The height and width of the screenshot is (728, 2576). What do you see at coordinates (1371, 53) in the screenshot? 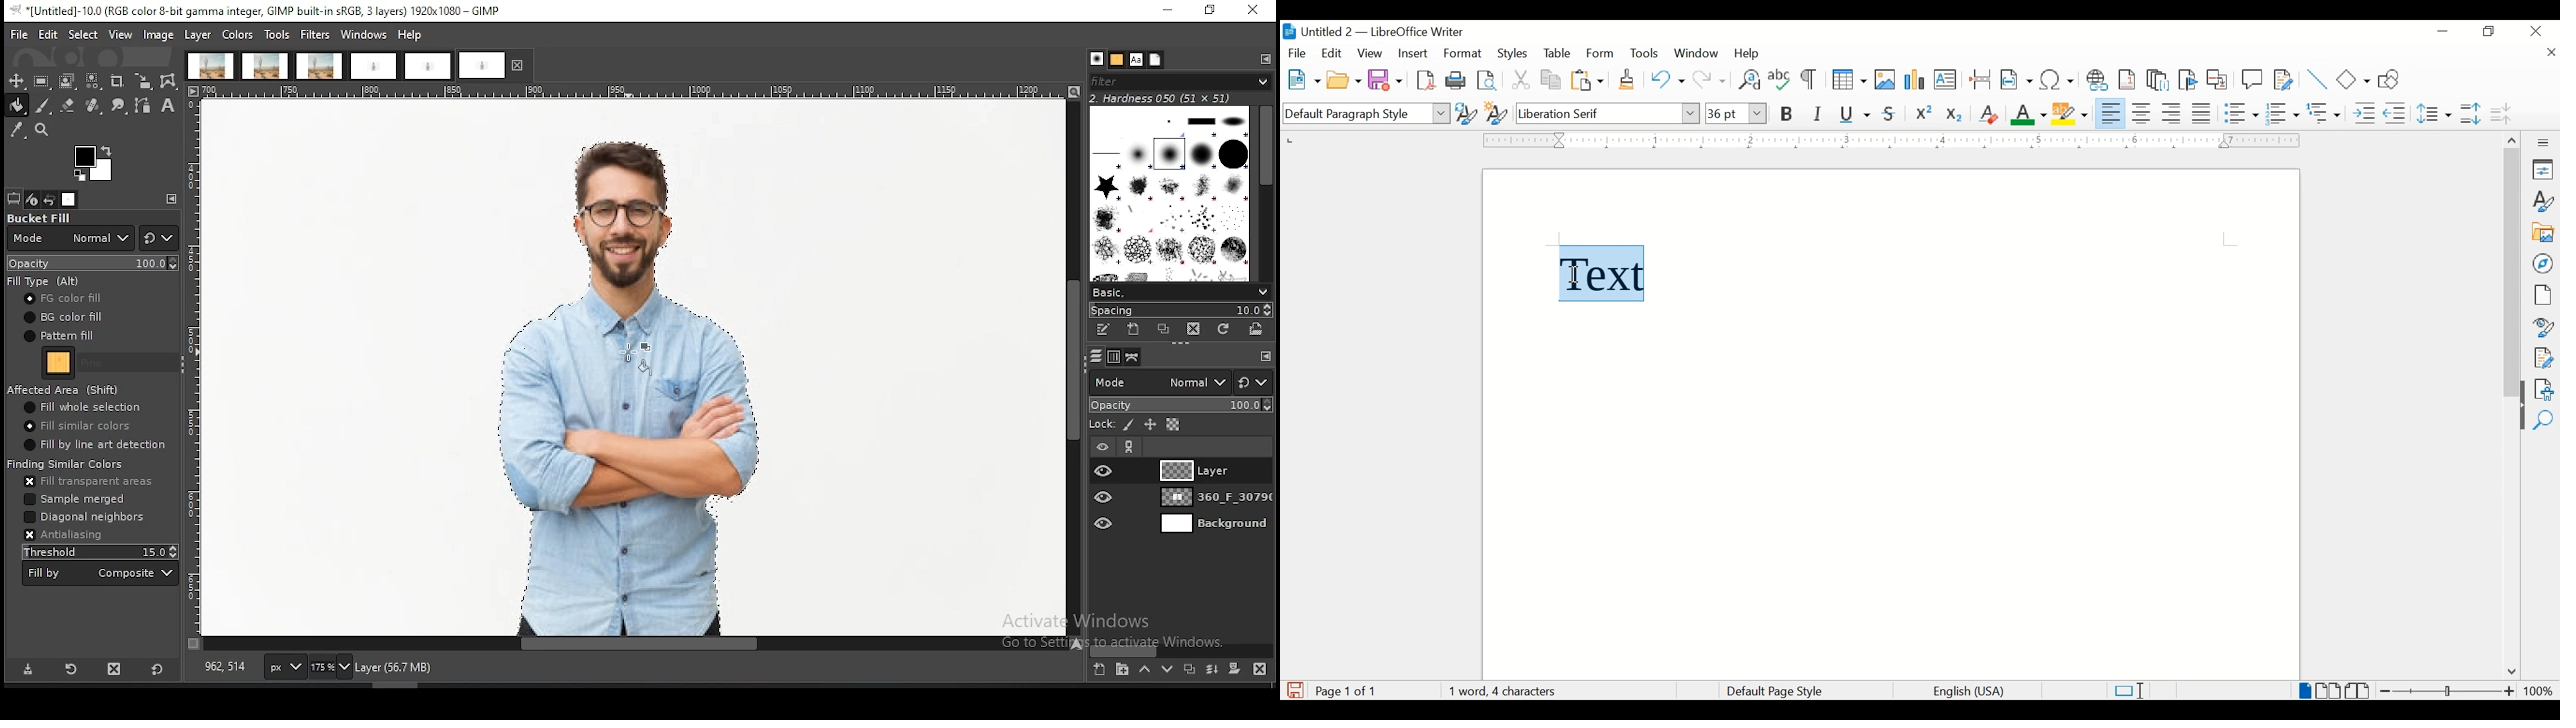
I see `view` at bounding box center [1371, 53].